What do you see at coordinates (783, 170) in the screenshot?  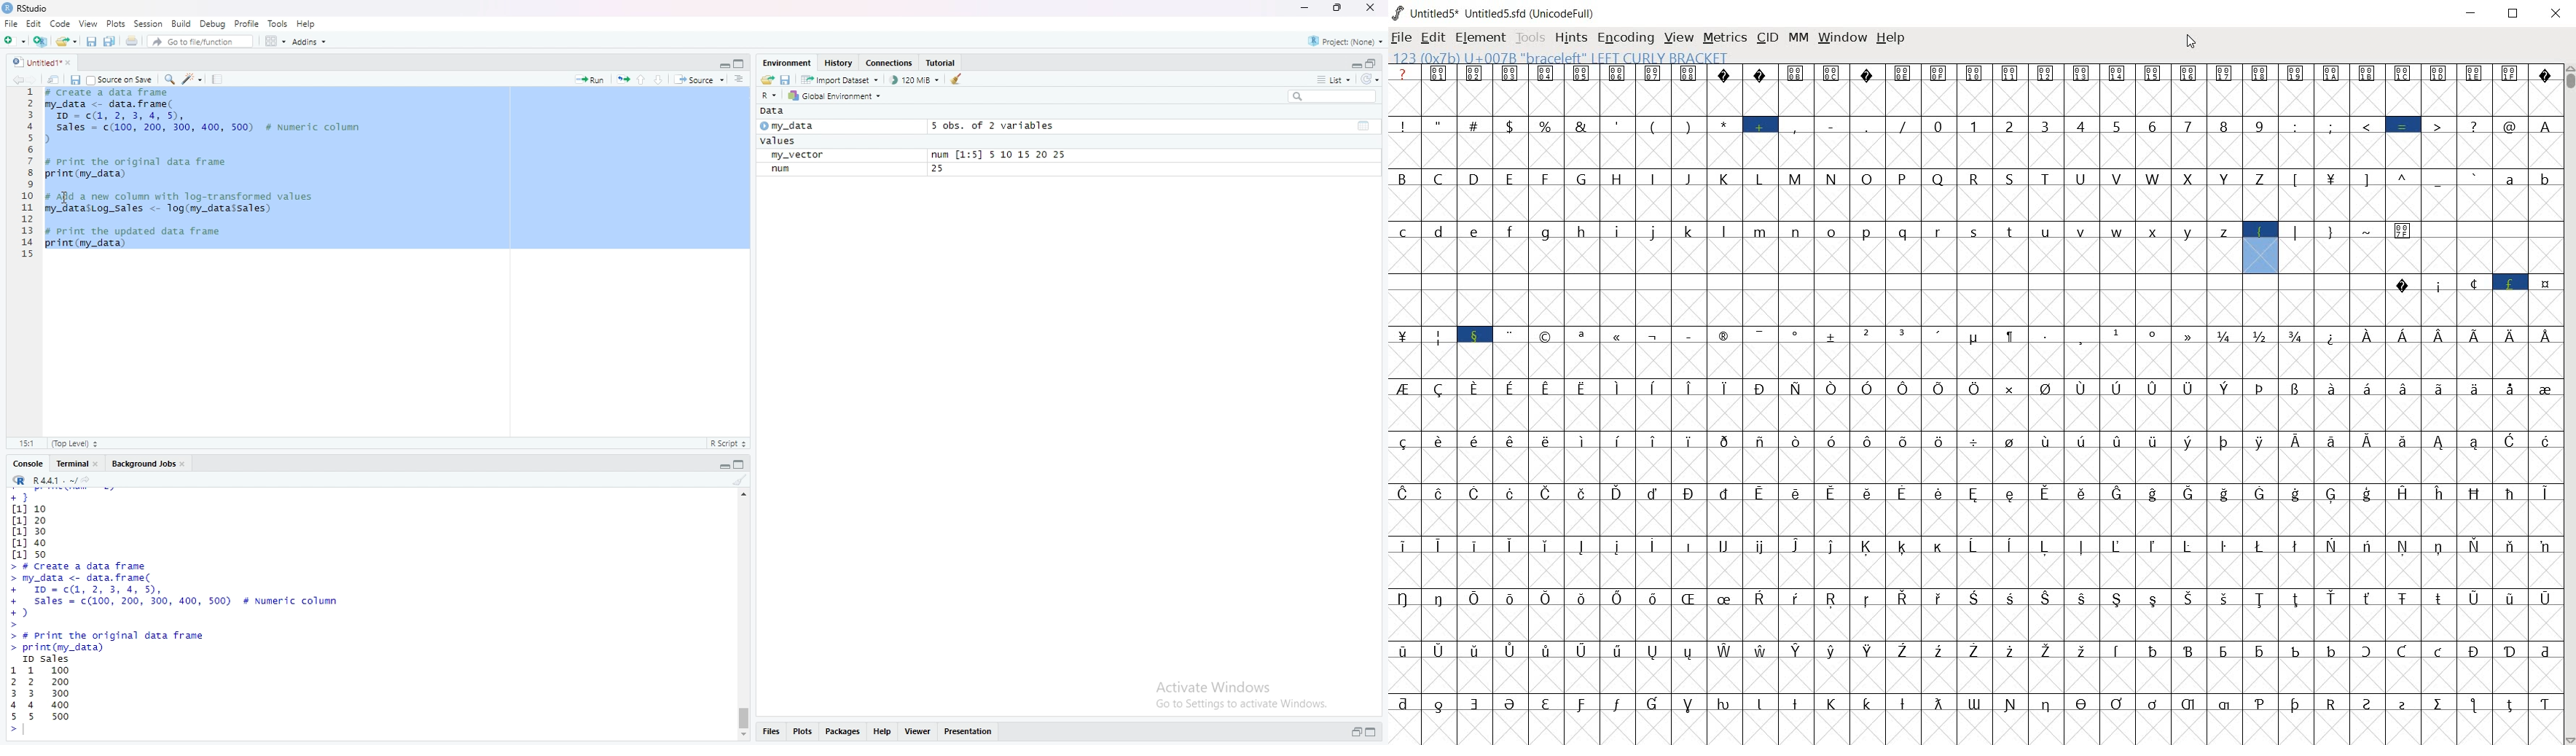 I see `num` at bounding box center [783, 170].